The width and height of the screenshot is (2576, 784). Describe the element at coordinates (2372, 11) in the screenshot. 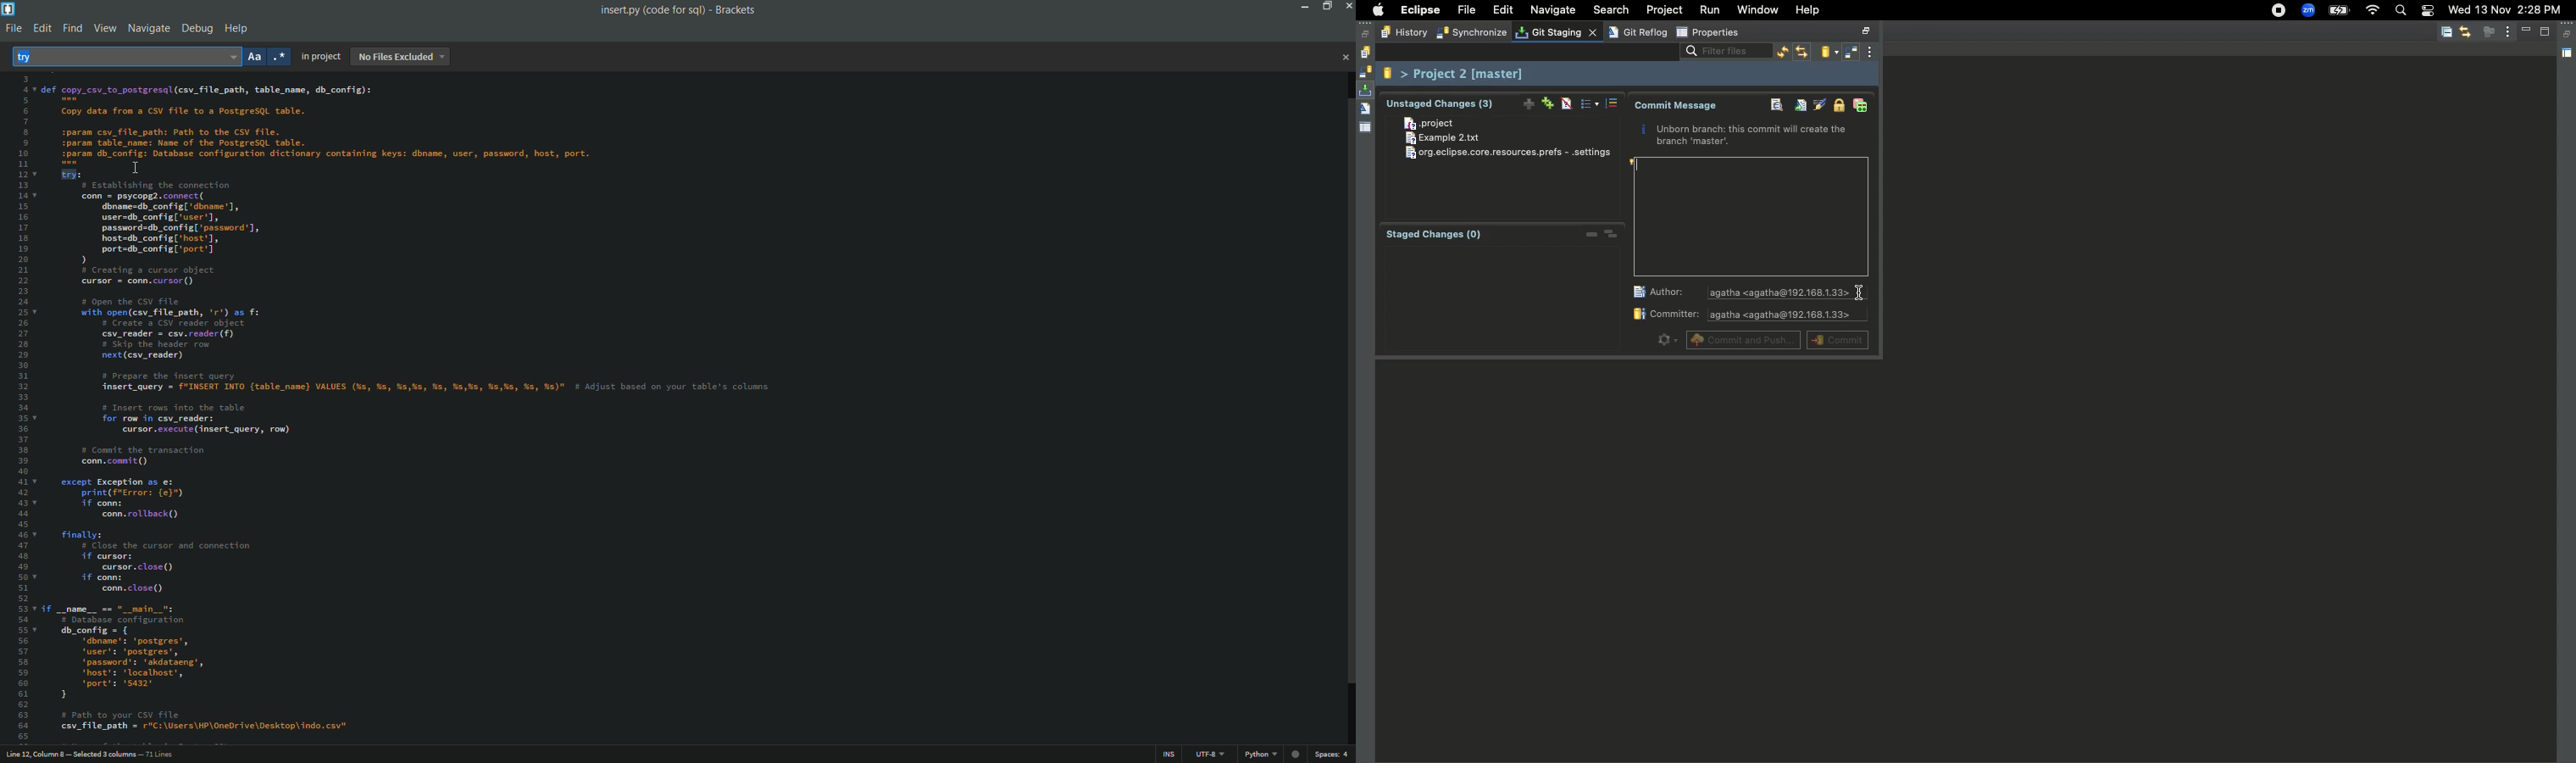

I see `Internet` at that location.